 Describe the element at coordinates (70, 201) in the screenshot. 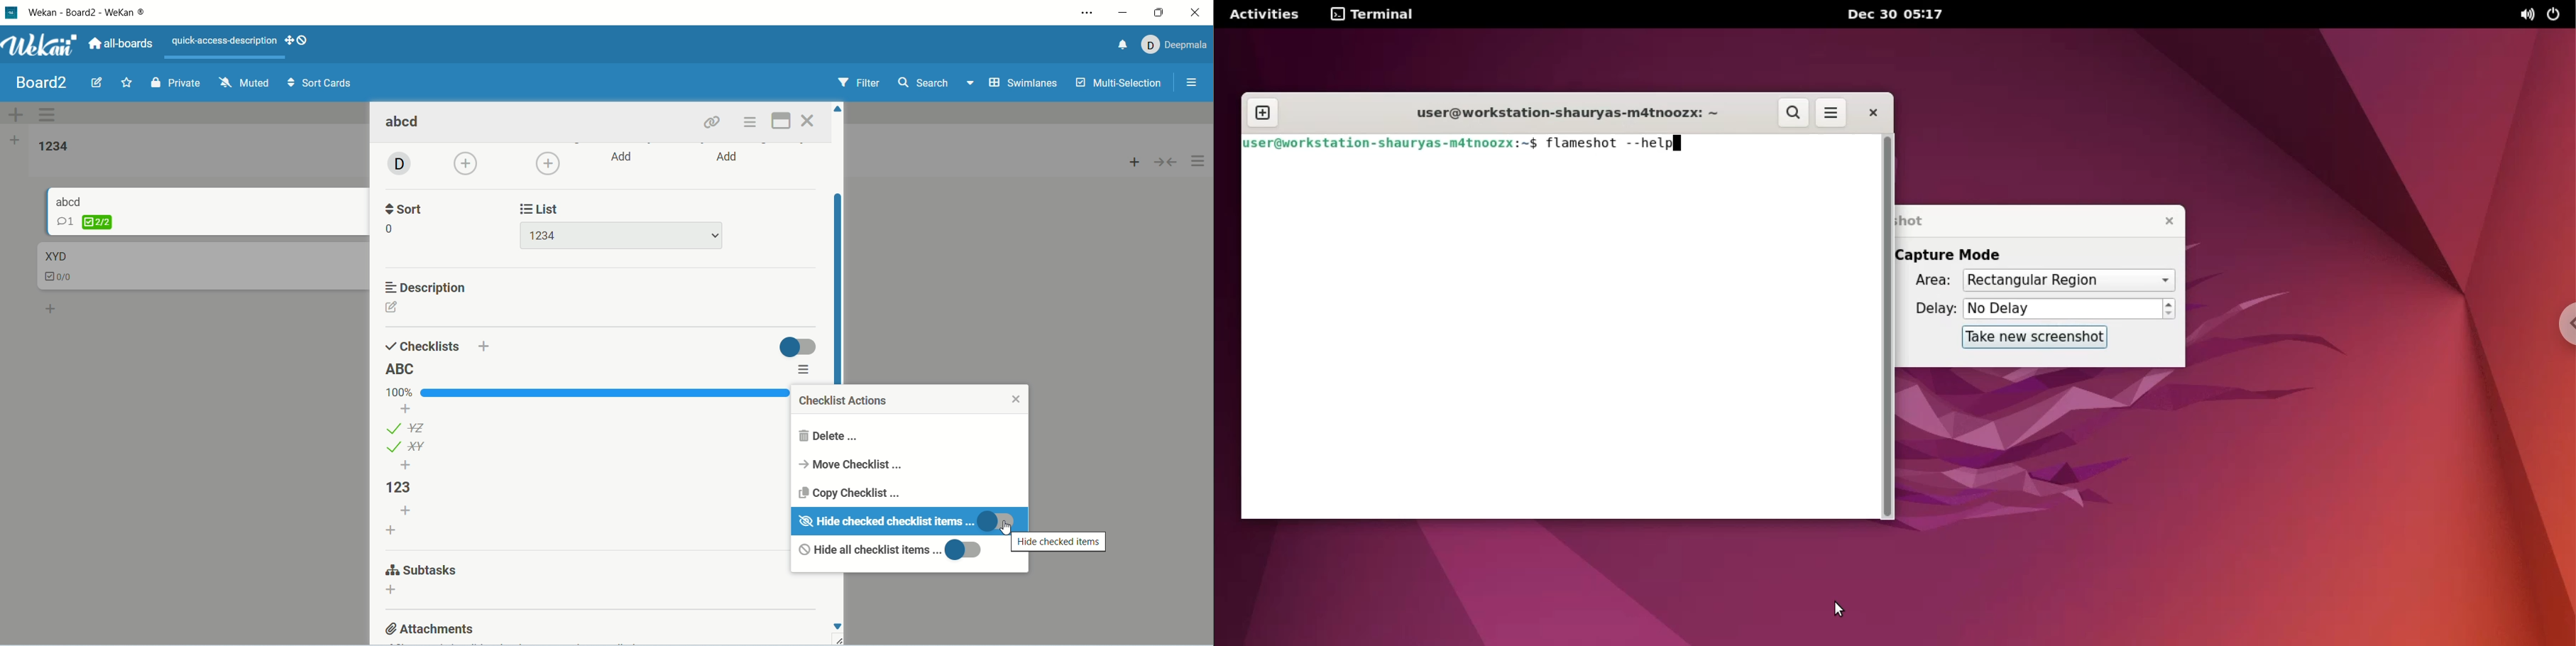

I see `card title` at that location.